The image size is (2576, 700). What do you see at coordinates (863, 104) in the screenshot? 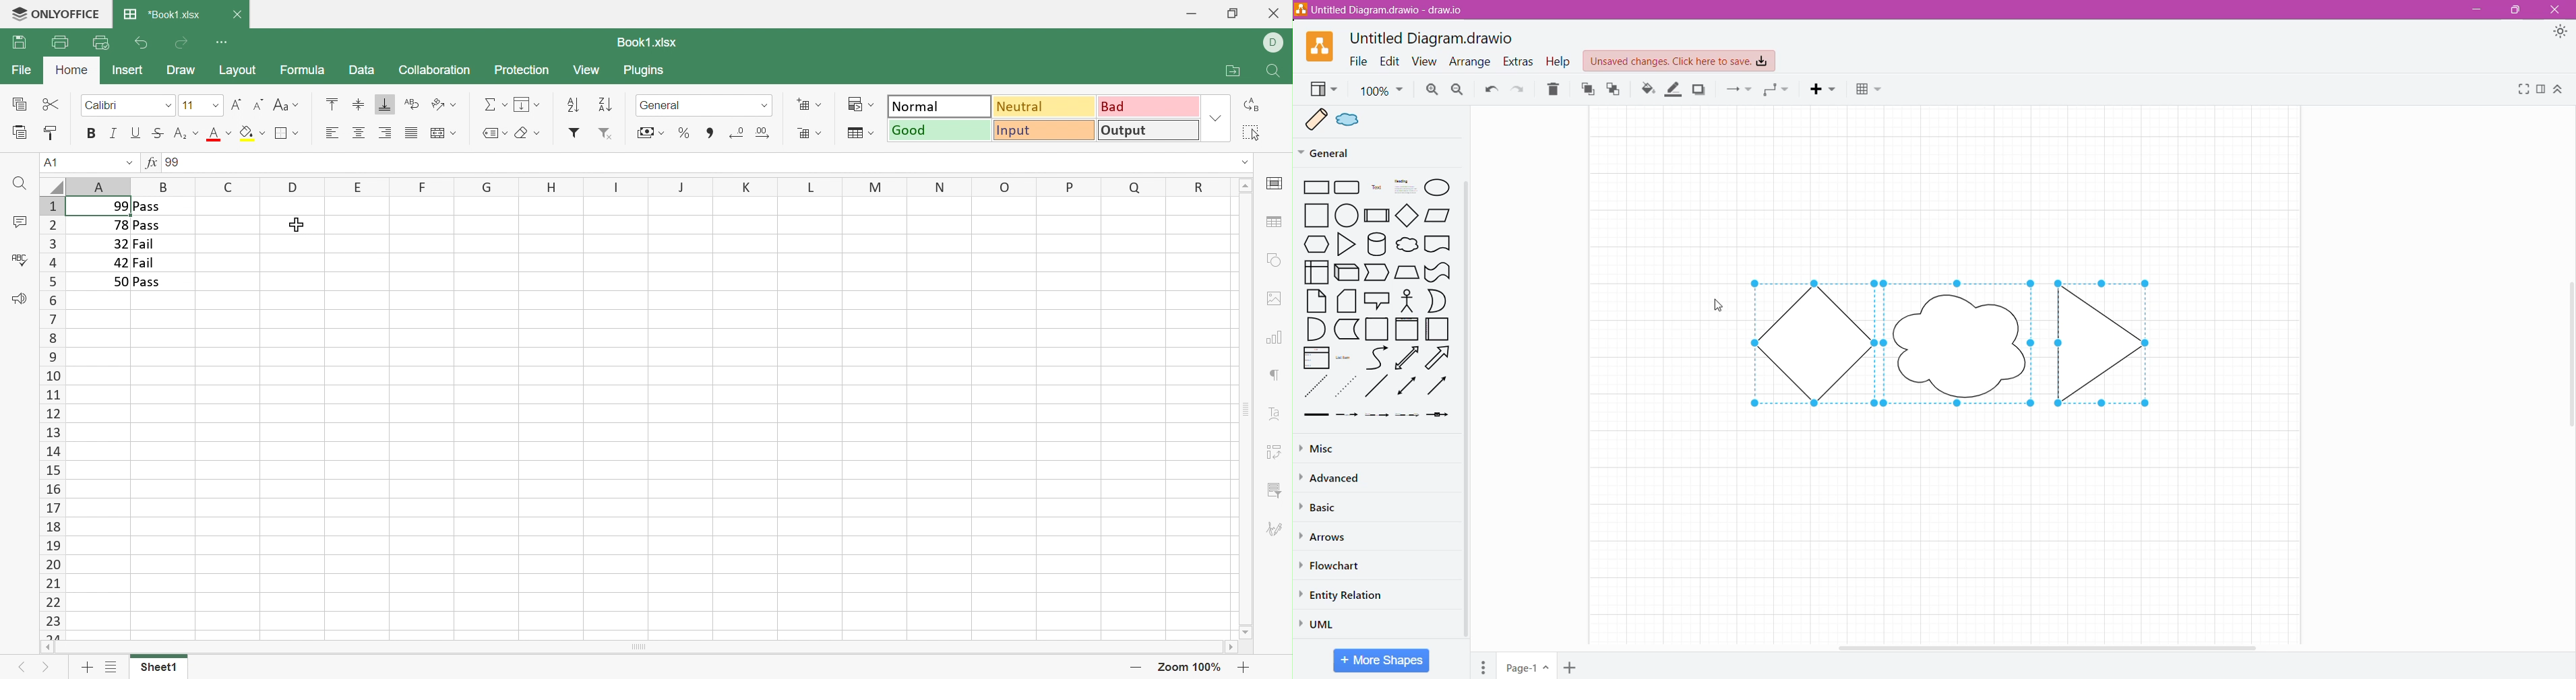
I see `Conditional formatting` at bounding box center [863, 104].